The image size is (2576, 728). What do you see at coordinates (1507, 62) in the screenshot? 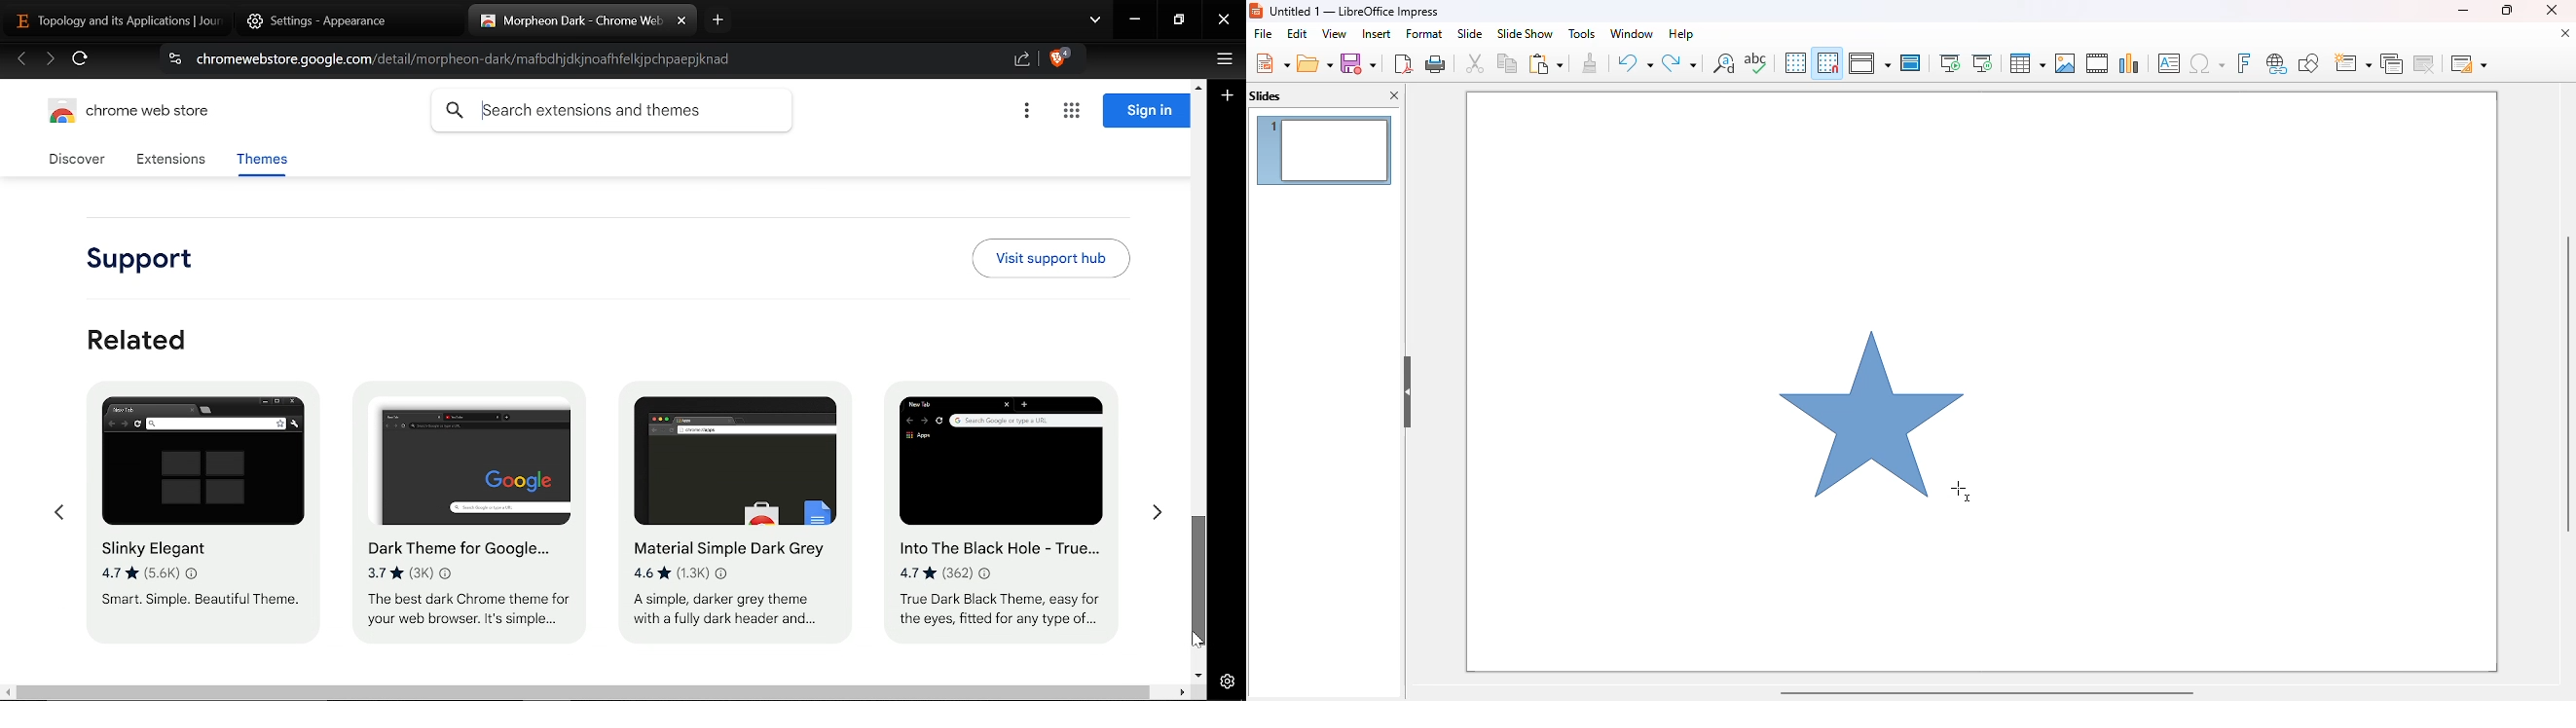
I see `copy` at bounding box center [1507, 62].